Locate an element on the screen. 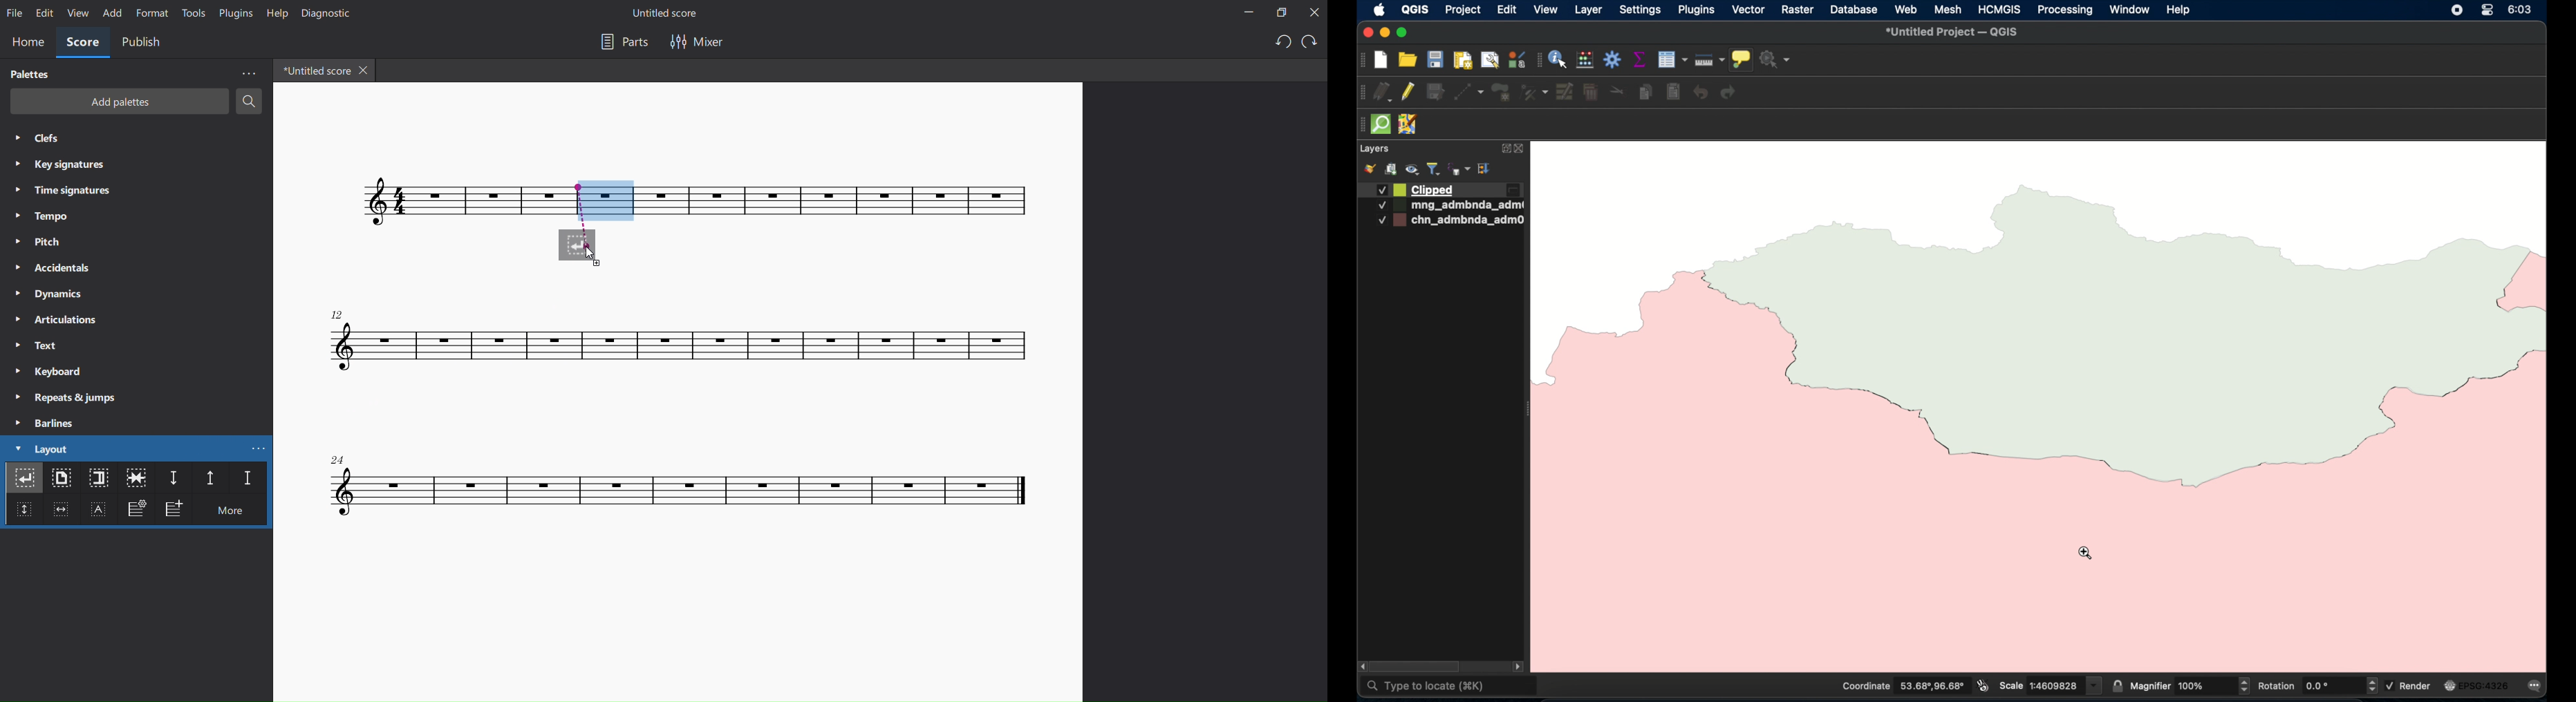 This screenshot has width=2576, height=728. save edits is located at coordinates (1436, 92).